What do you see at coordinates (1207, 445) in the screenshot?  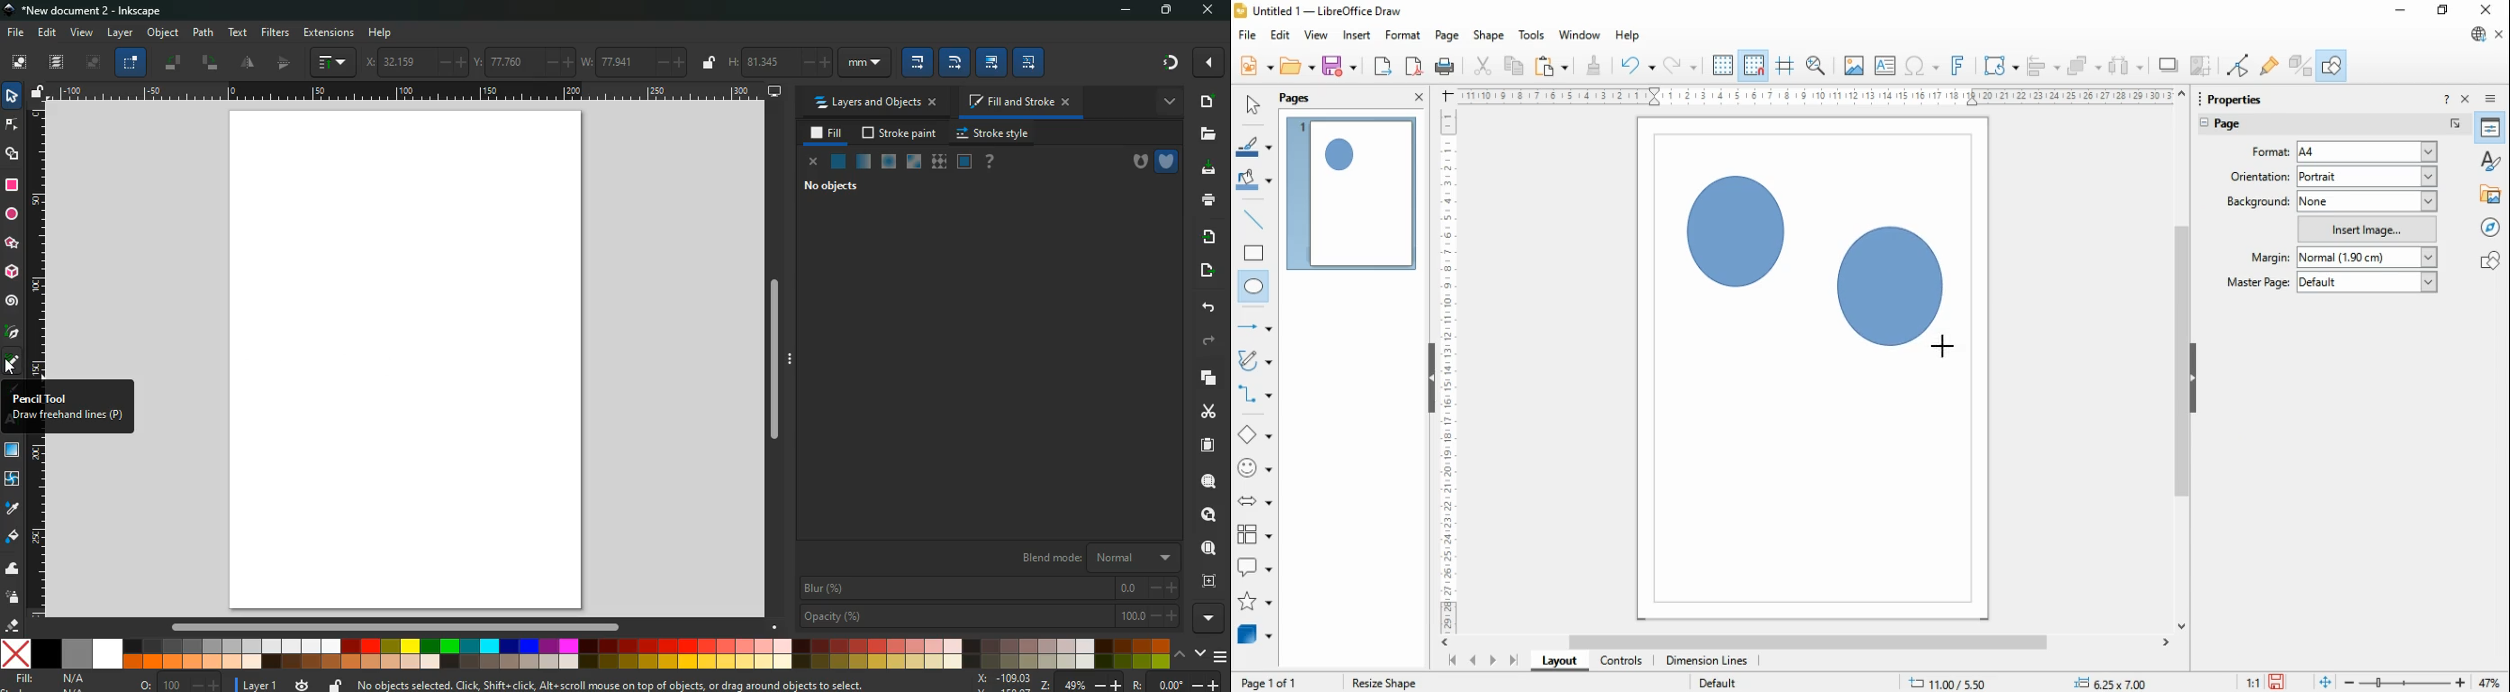 I see `paper` at bounding box center [1207, 445].